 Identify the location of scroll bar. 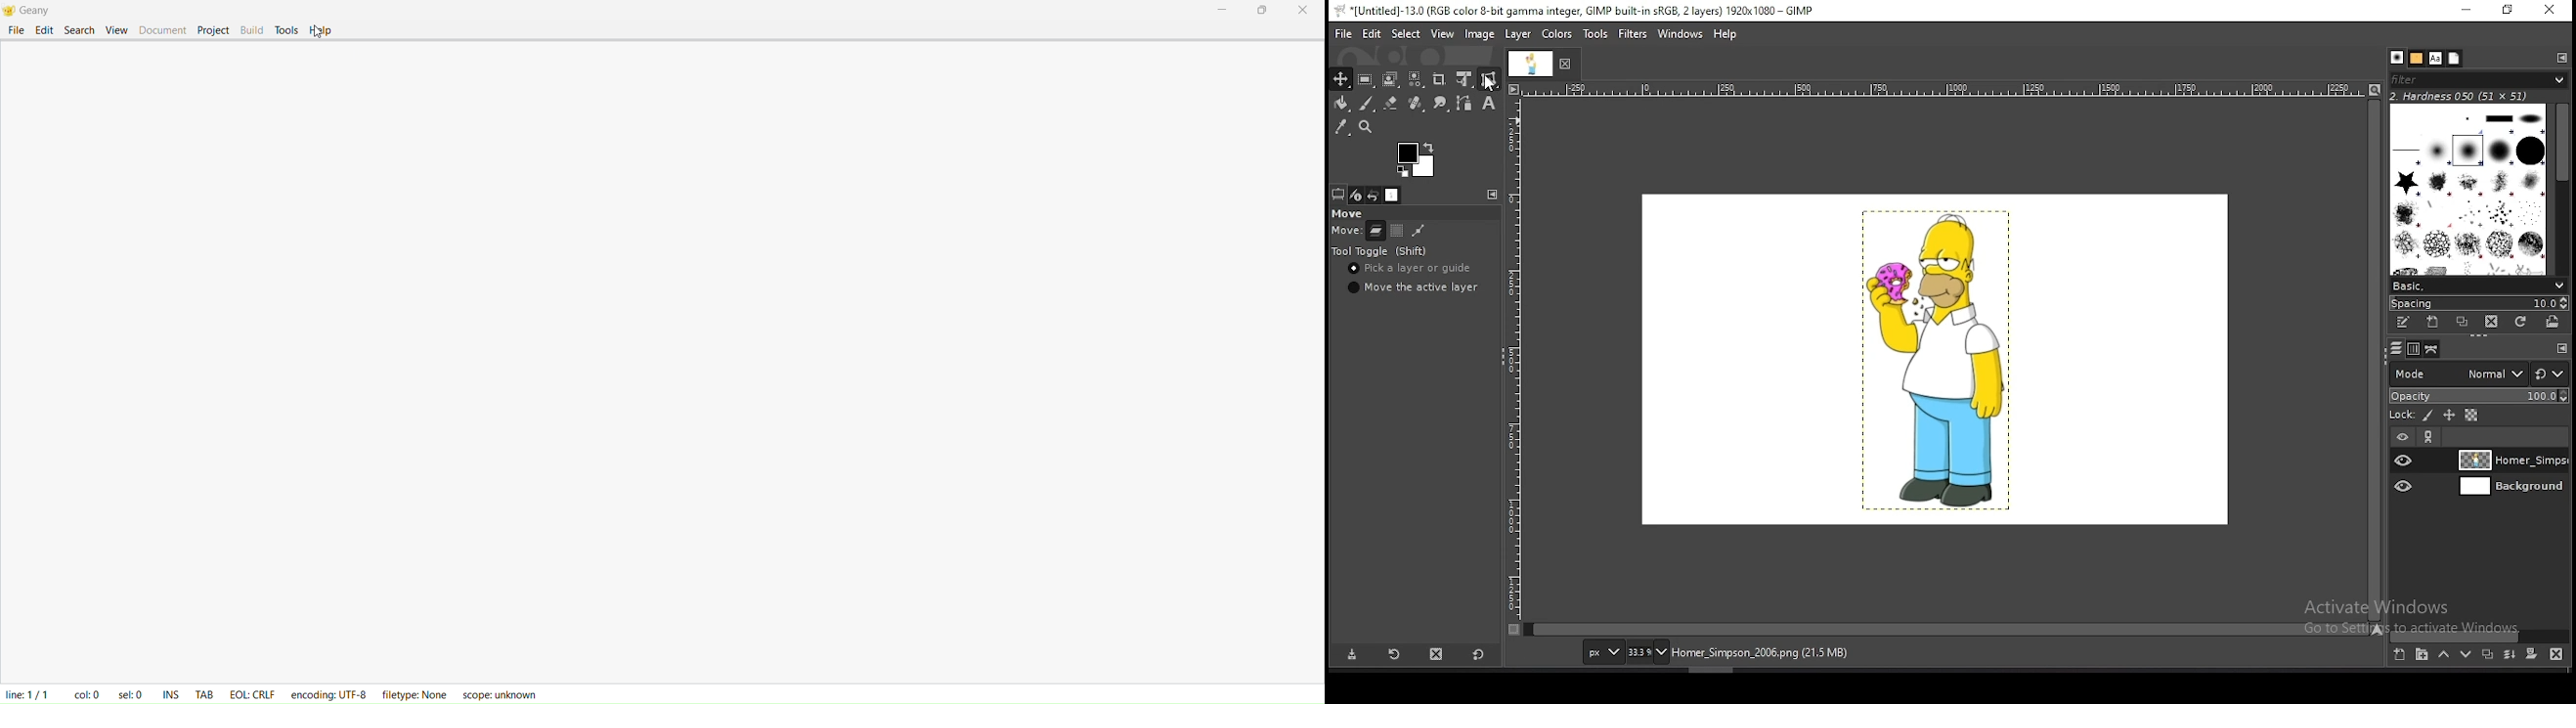
(1946, 628).